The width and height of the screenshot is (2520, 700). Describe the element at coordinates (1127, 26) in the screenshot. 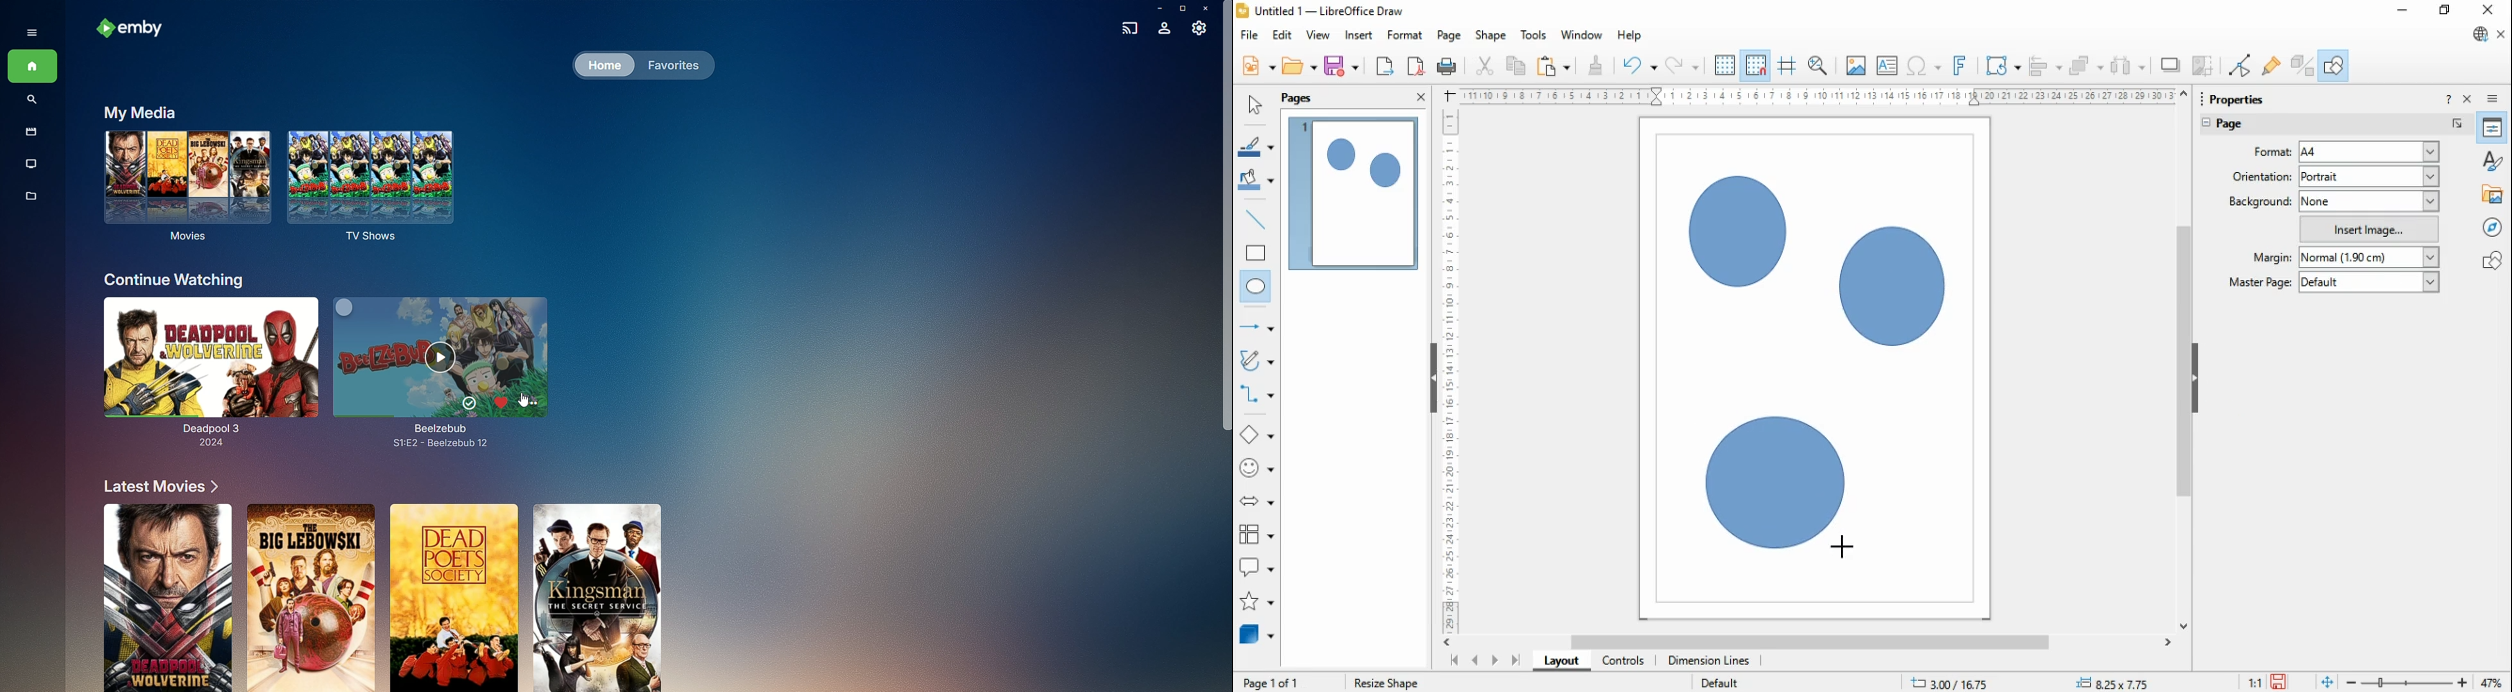

I see `Cast` at that location.